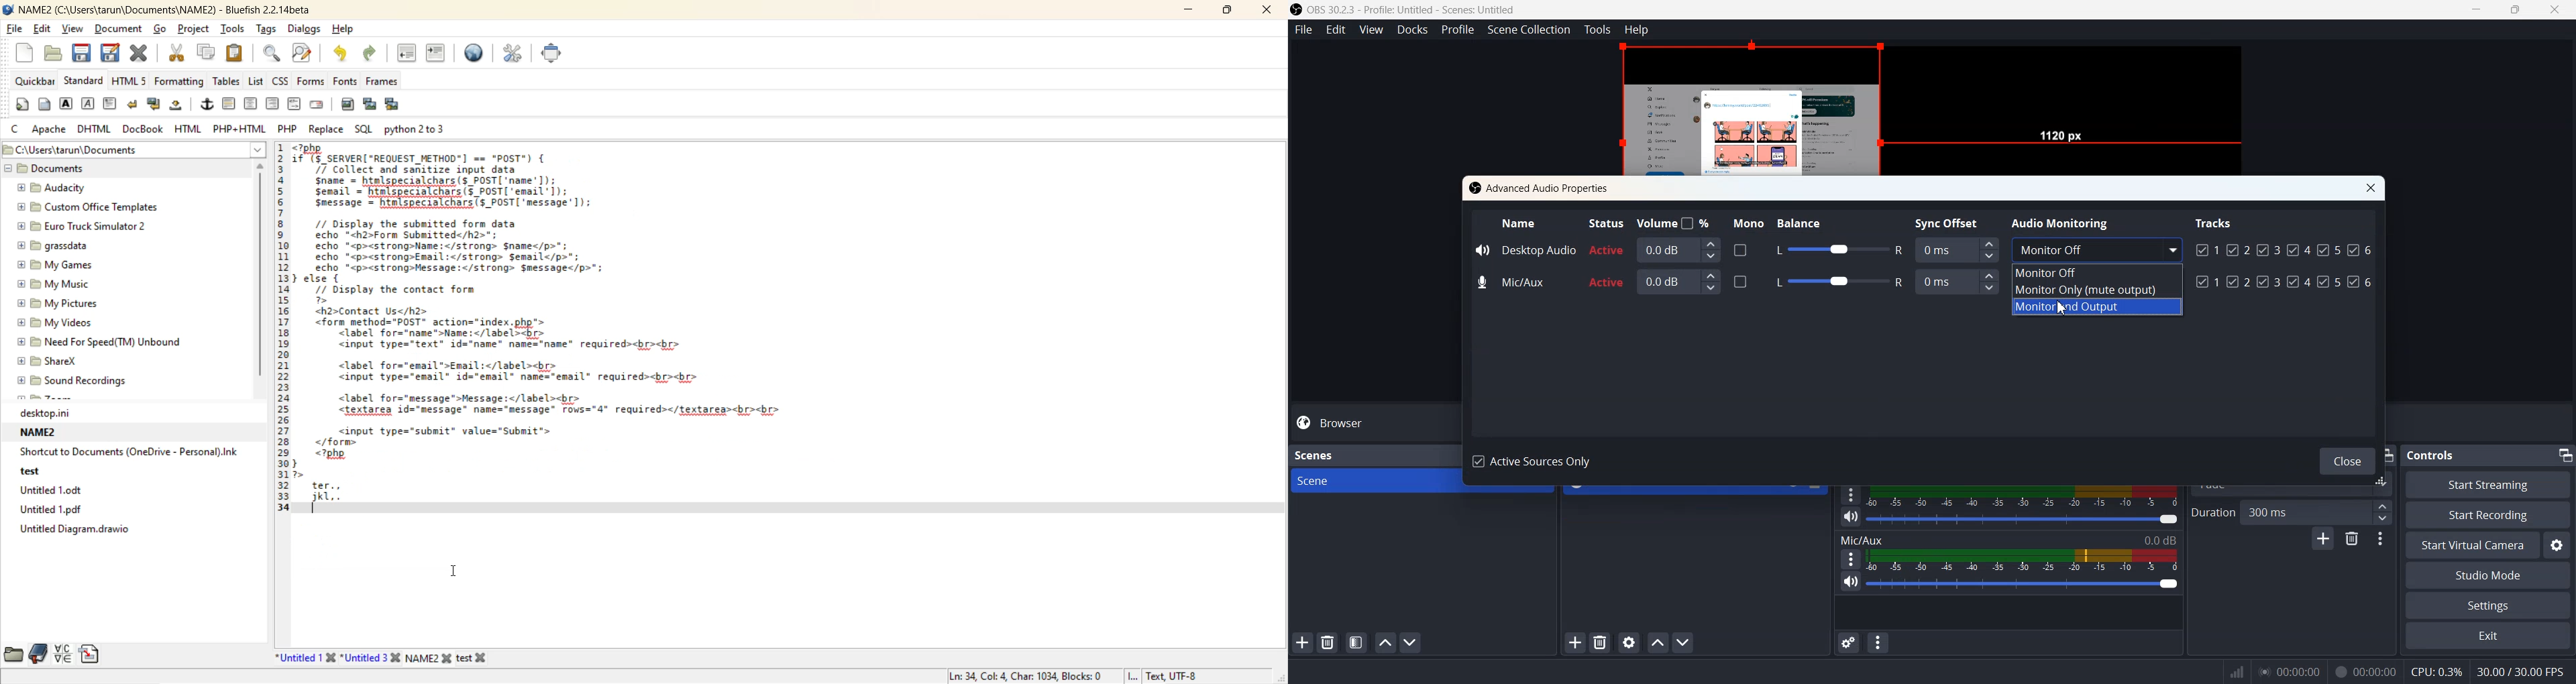 Image resolution: width=2576 pixels, height=700 pixels. What do you see at coordinates (2371, 188) in the screenshot?
I see `Close` at bounding box center [2371, 188].